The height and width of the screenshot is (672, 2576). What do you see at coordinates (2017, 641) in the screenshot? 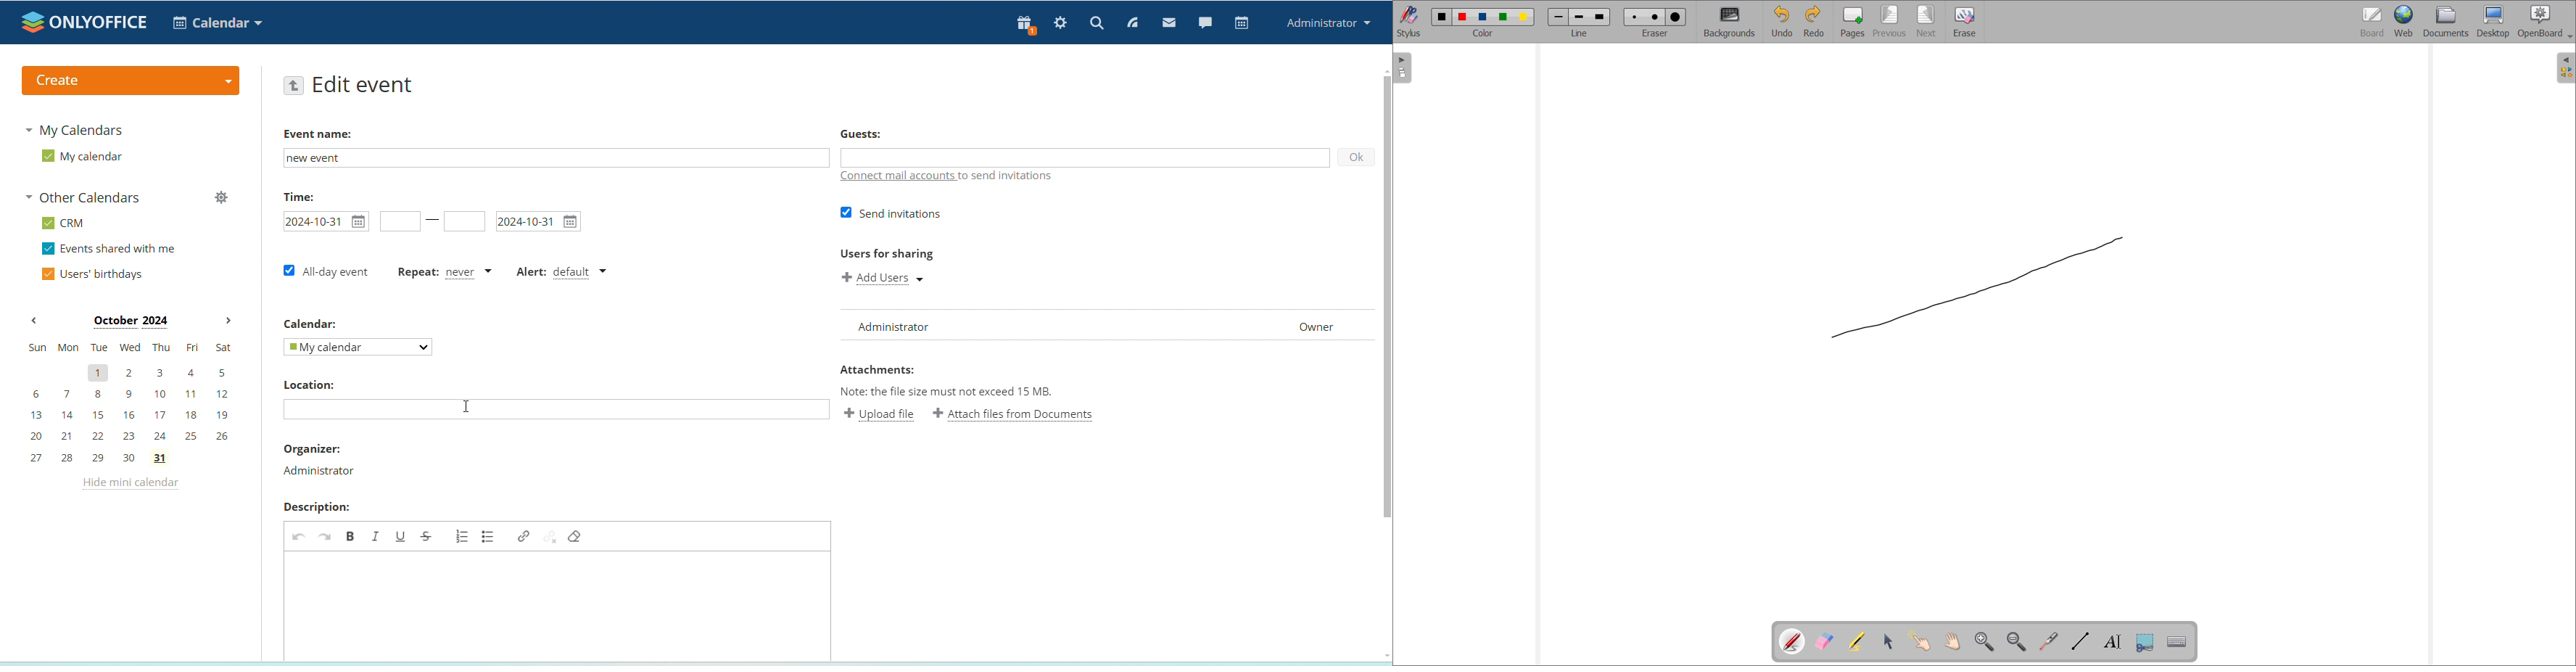
I see `zoom out` at bounding box center [2017, 641].